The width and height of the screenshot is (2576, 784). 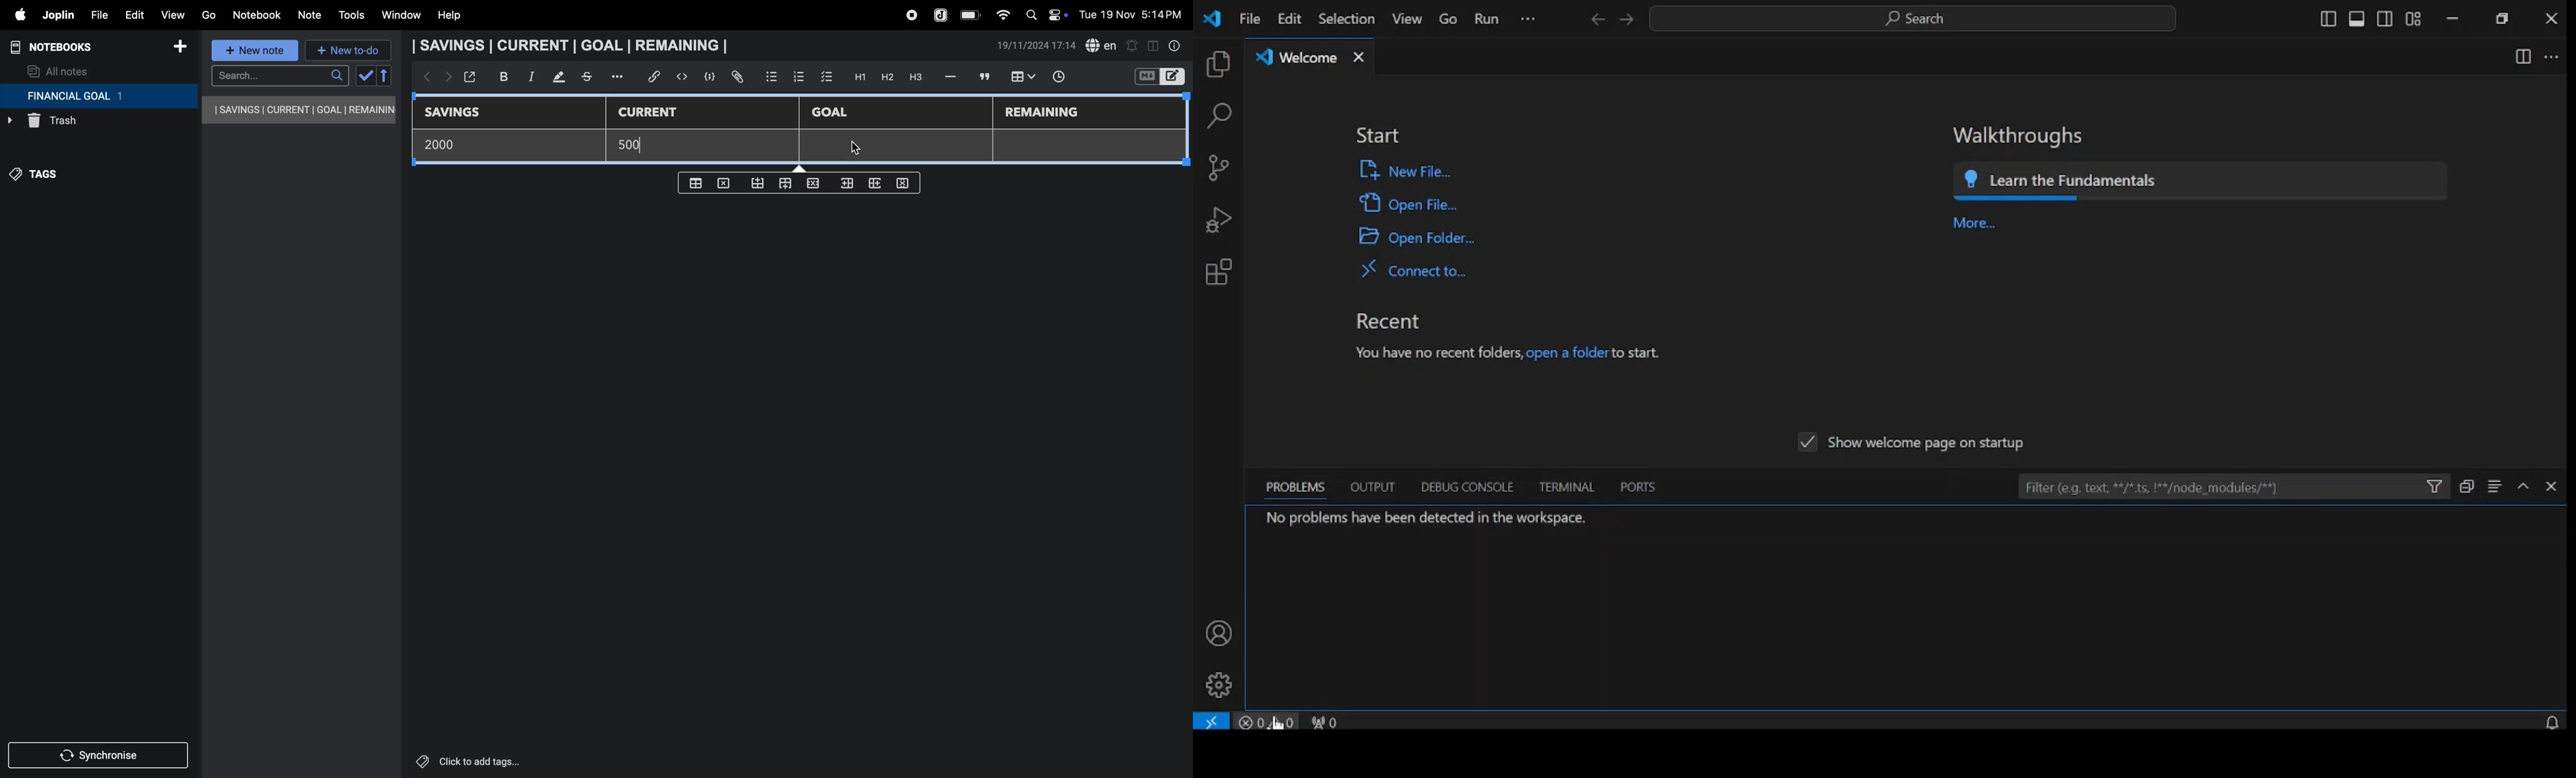 I want to click on minimize, so click(x=2453, y=19).